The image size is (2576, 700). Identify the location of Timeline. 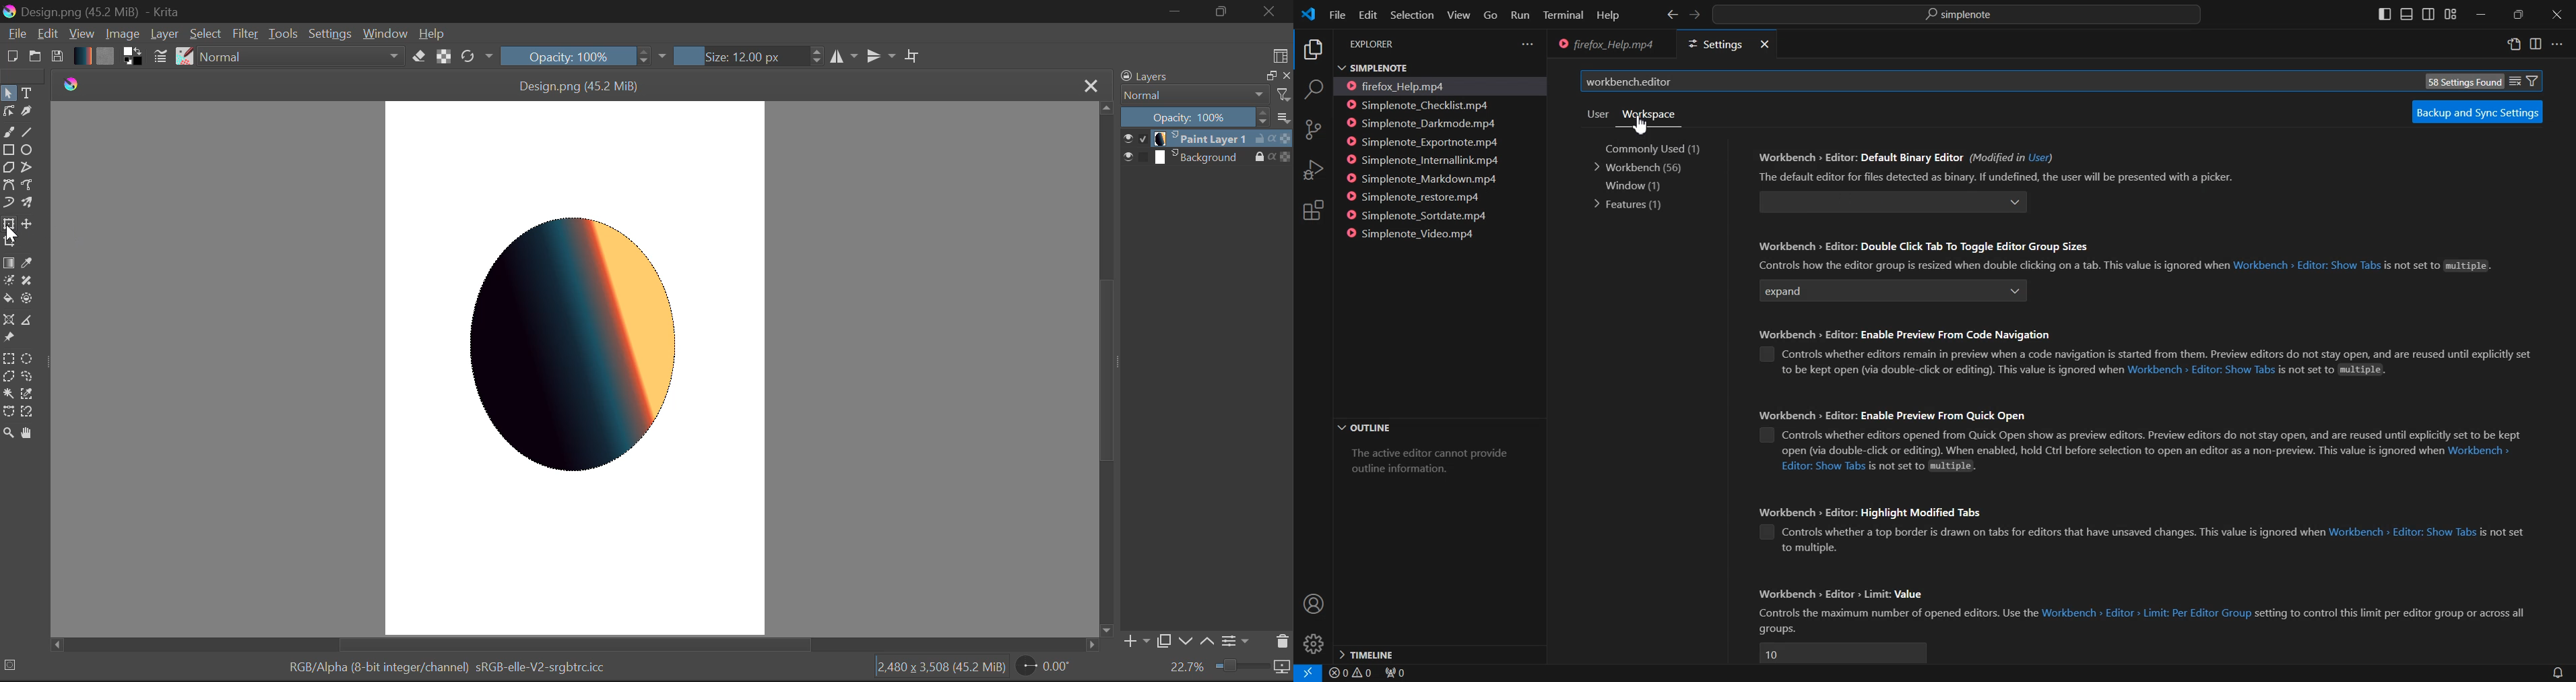
(1438, 653).